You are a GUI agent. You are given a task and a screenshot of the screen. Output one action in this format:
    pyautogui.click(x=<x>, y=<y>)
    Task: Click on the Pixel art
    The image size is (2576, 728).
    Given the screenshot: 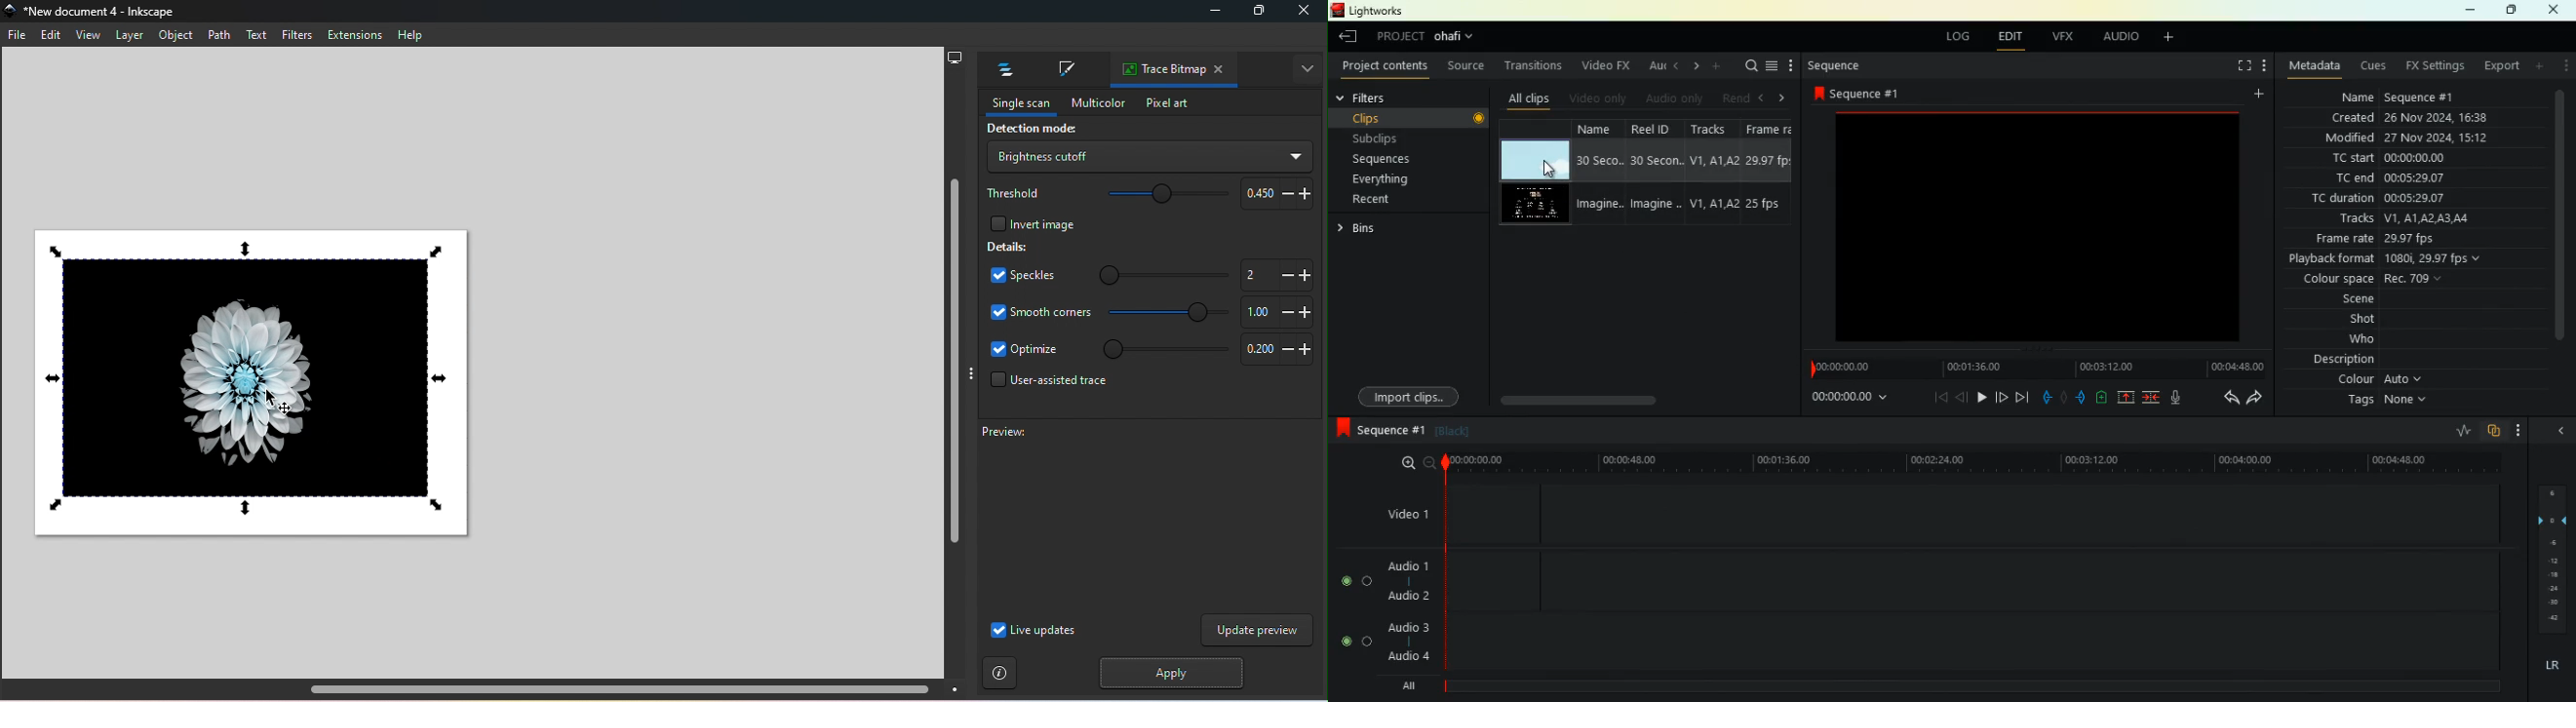 What is the action you would take?
    pyautogui.click(x=1167, y=104)
    